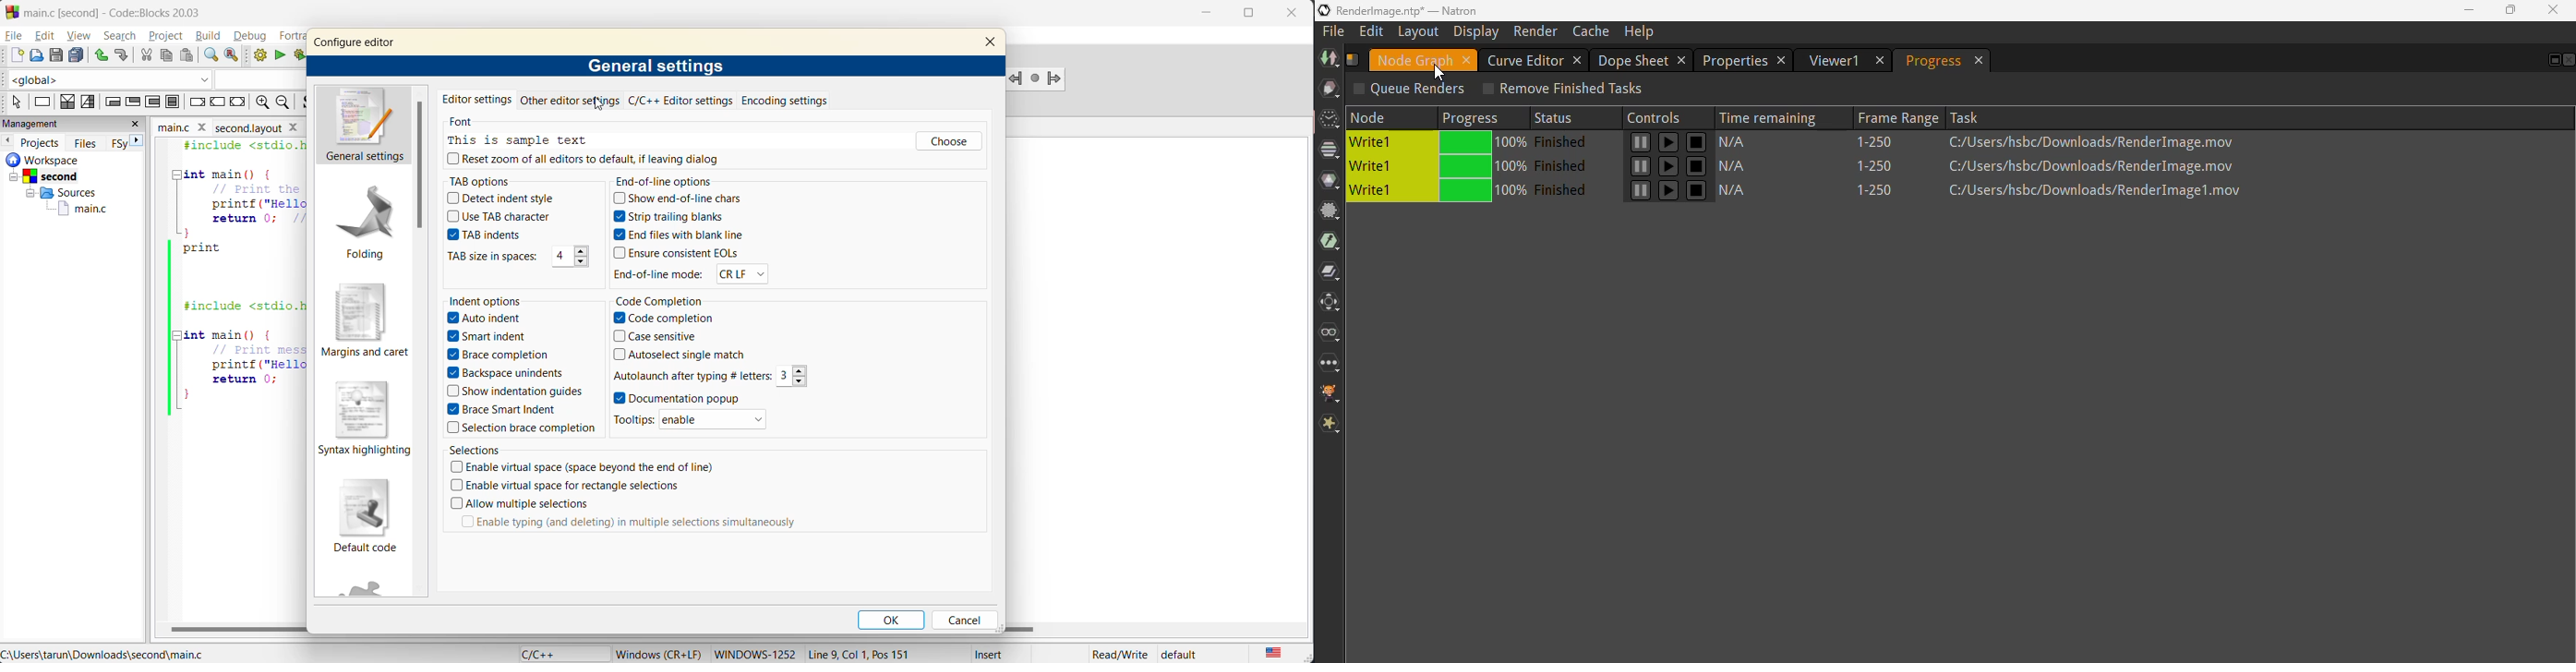  Describe the element at coordinates (9, 140) in the screenshot. I see `previous` at that location.